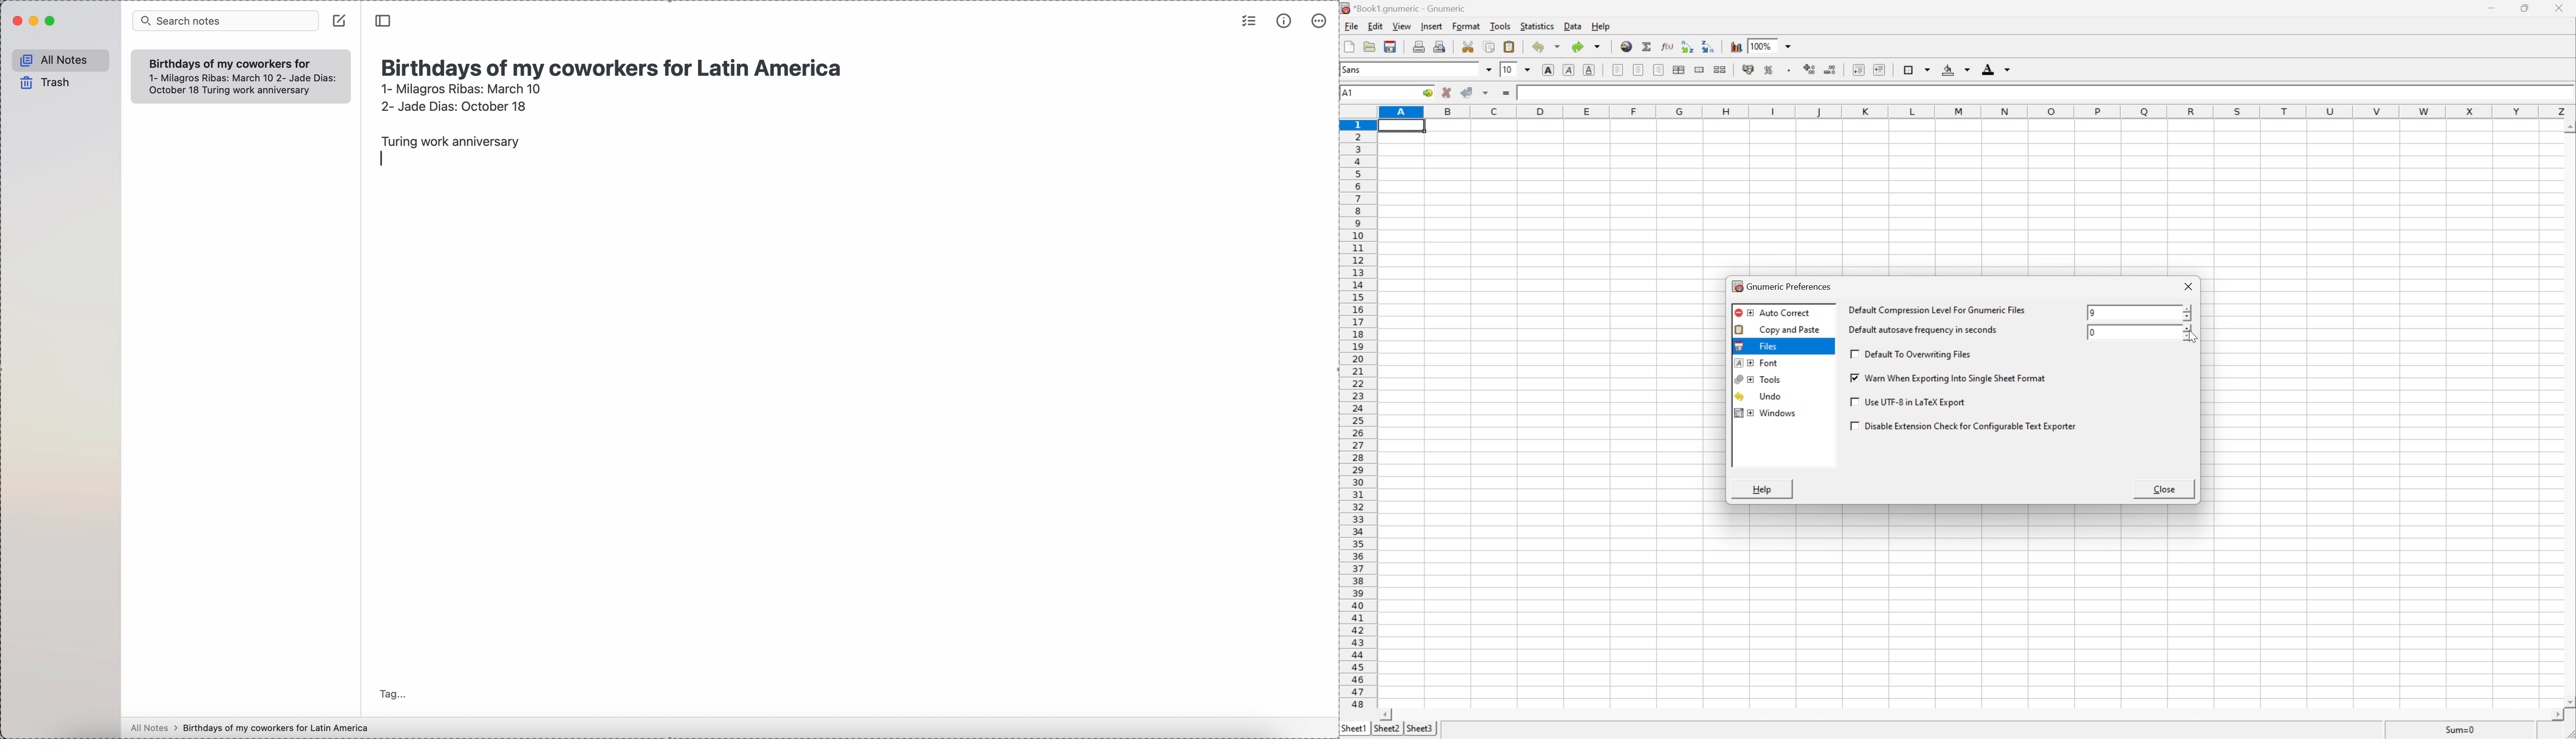 This screenshot has width=2576, height=756. What do you see at coordinates (1659, 70) in the screenshot?
I see `Align right` at bounding box center [1659, 70].